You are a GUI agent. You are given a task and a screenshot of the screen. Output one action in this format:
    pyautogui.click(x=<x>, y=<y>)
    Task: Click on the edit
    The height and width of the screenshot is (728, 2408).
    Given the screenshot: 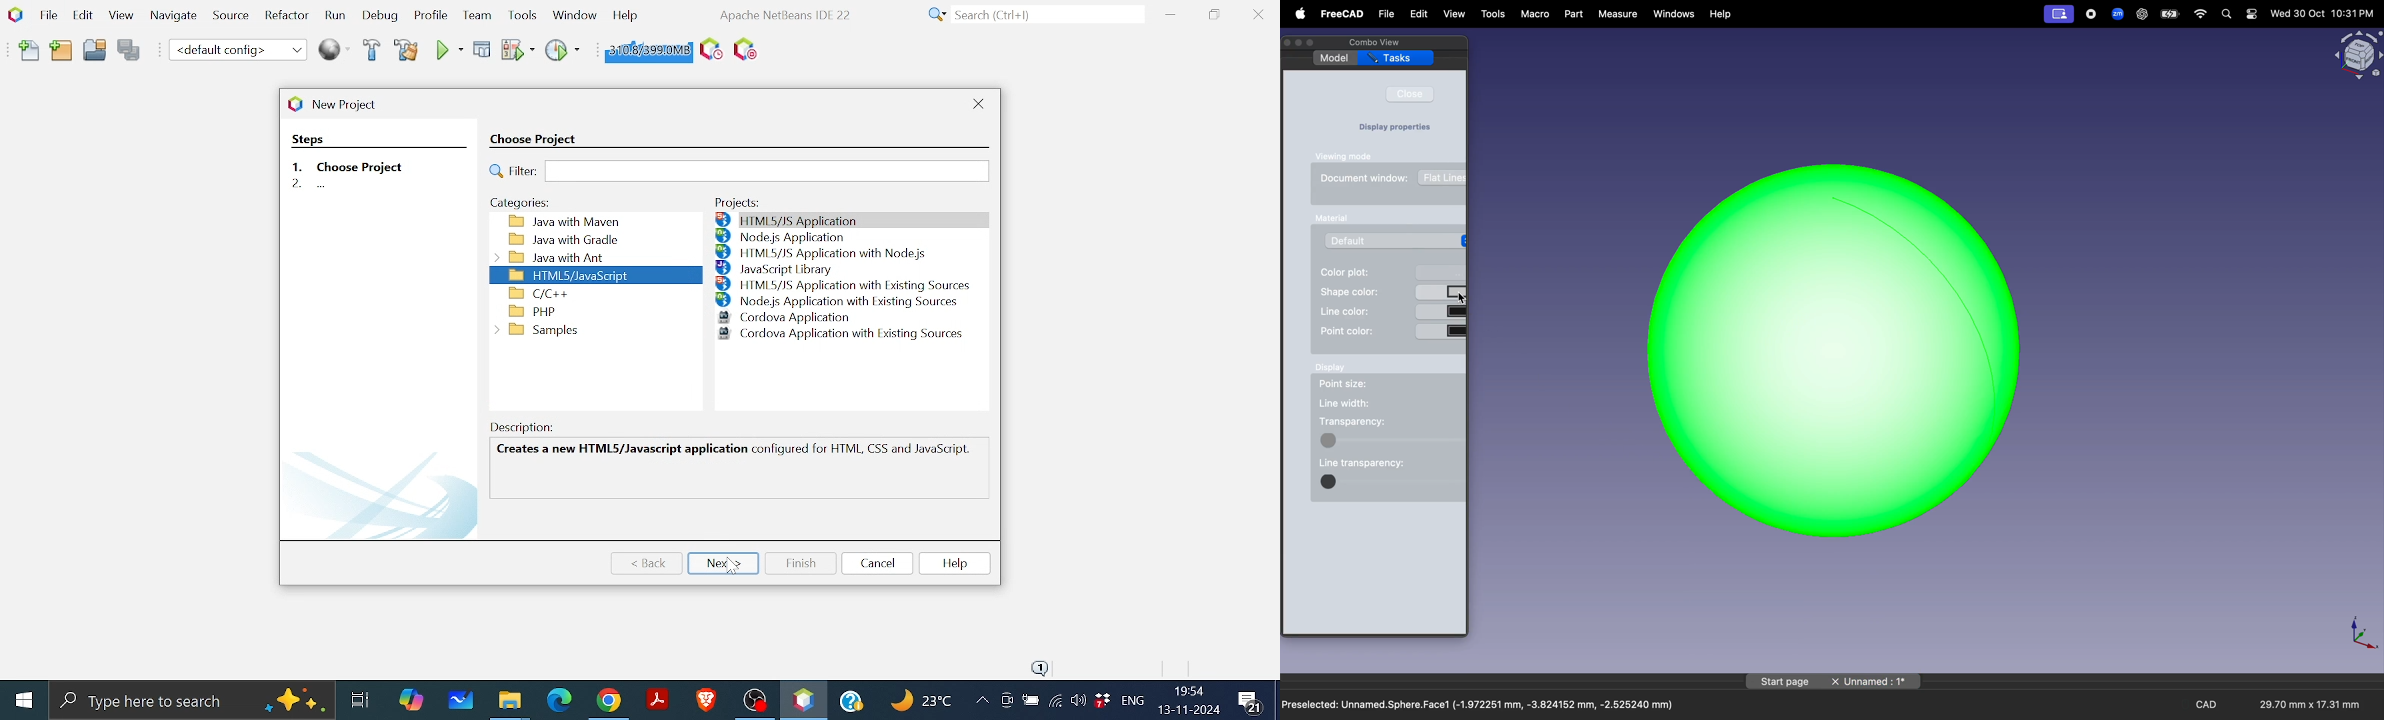 What is the action you would take?
    pyautogui.click(x=1417, y=14)
    